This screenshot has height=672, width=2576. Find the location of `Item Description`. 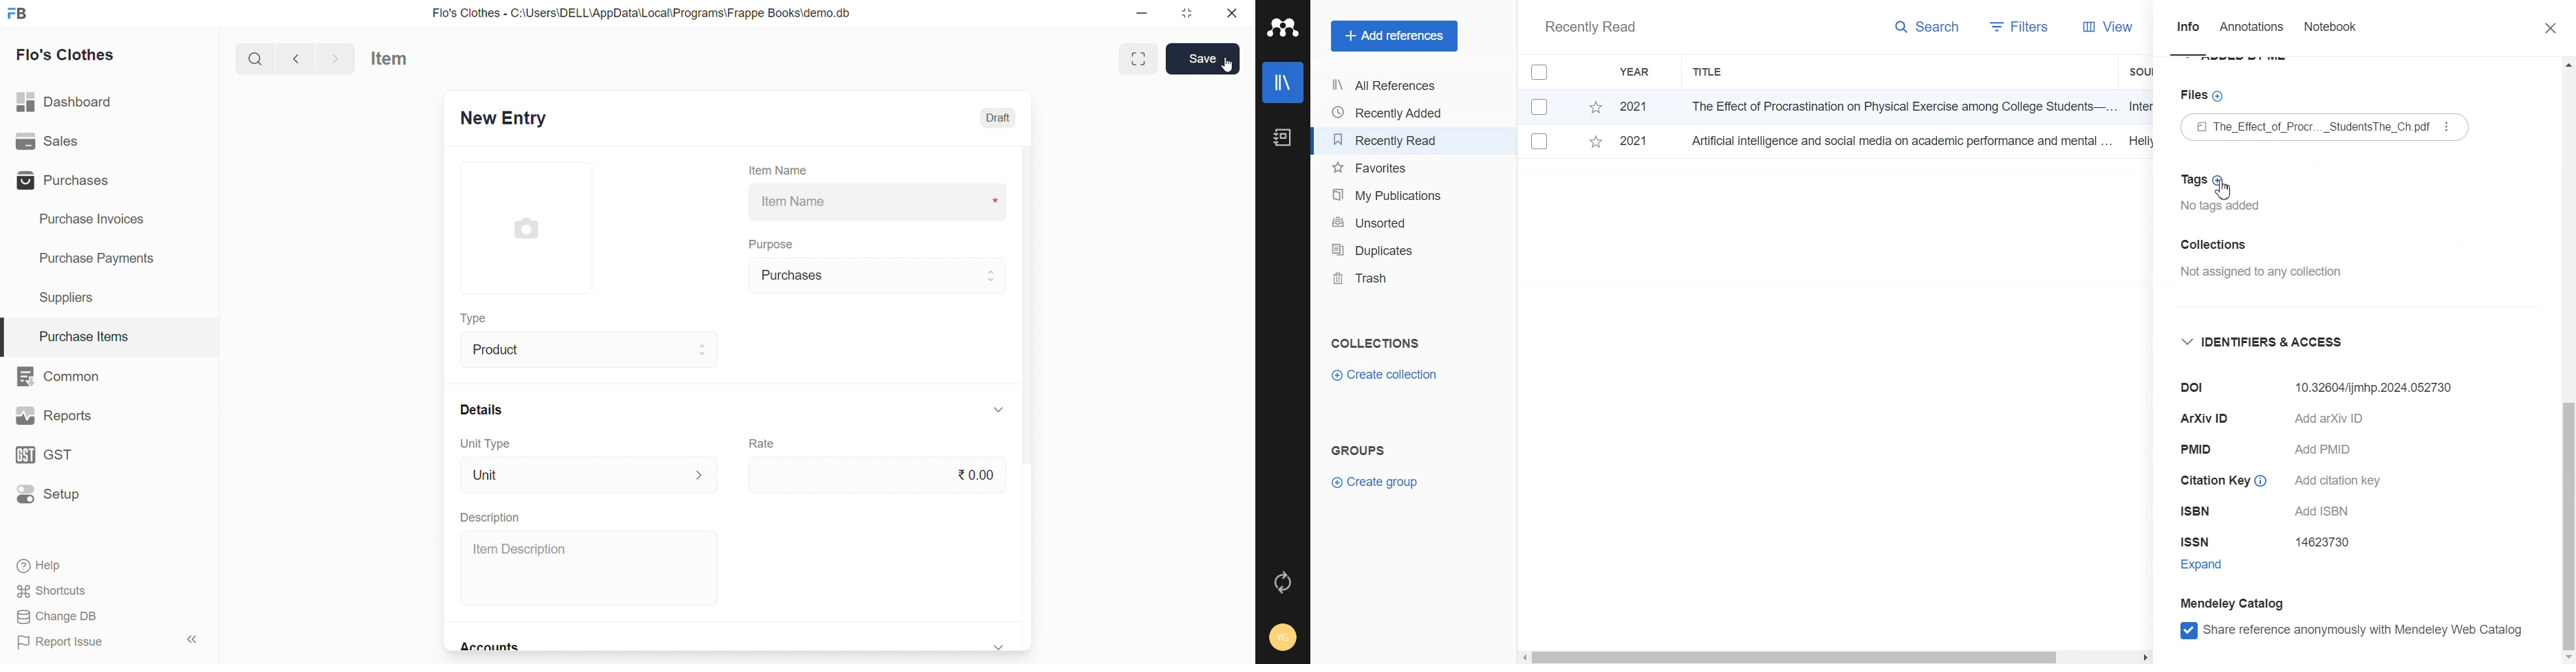

Item Description is located at coordinates (592, 569).